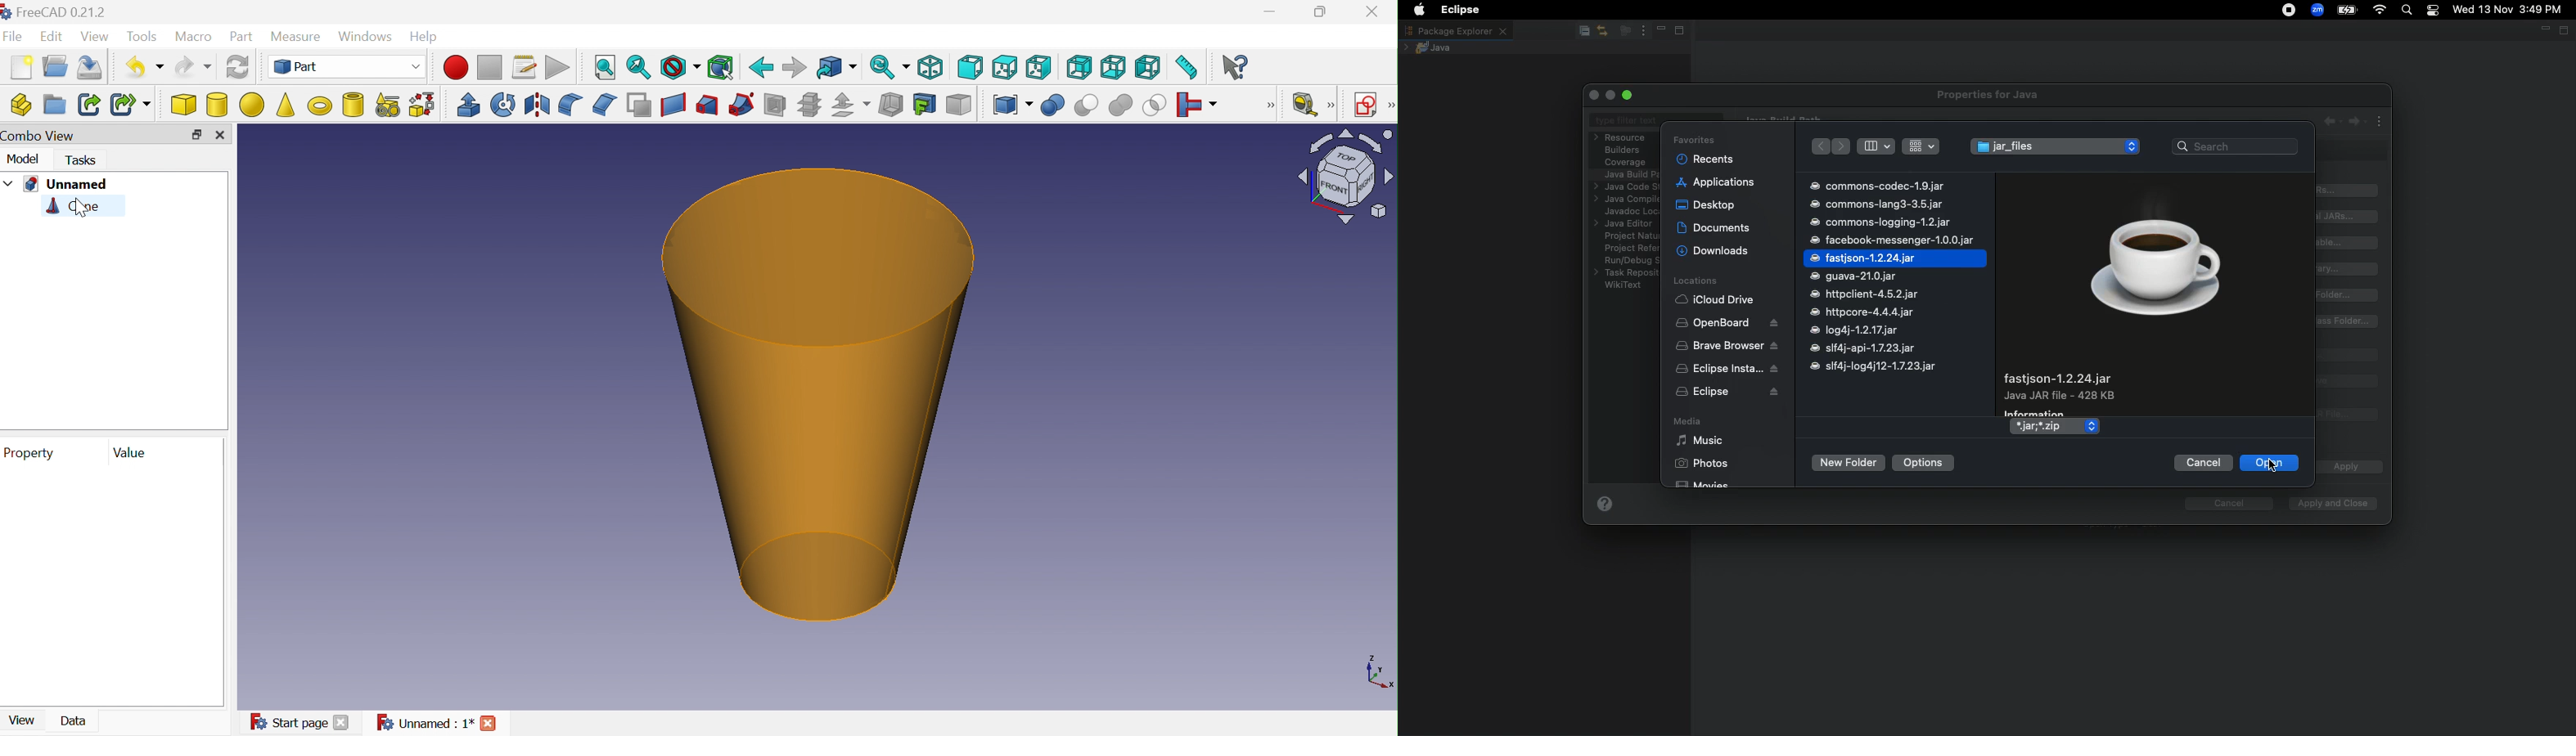 Image resolution: width=2576 pixels, height=756 pixels. I want to click on Notification, so click(2434, 11).